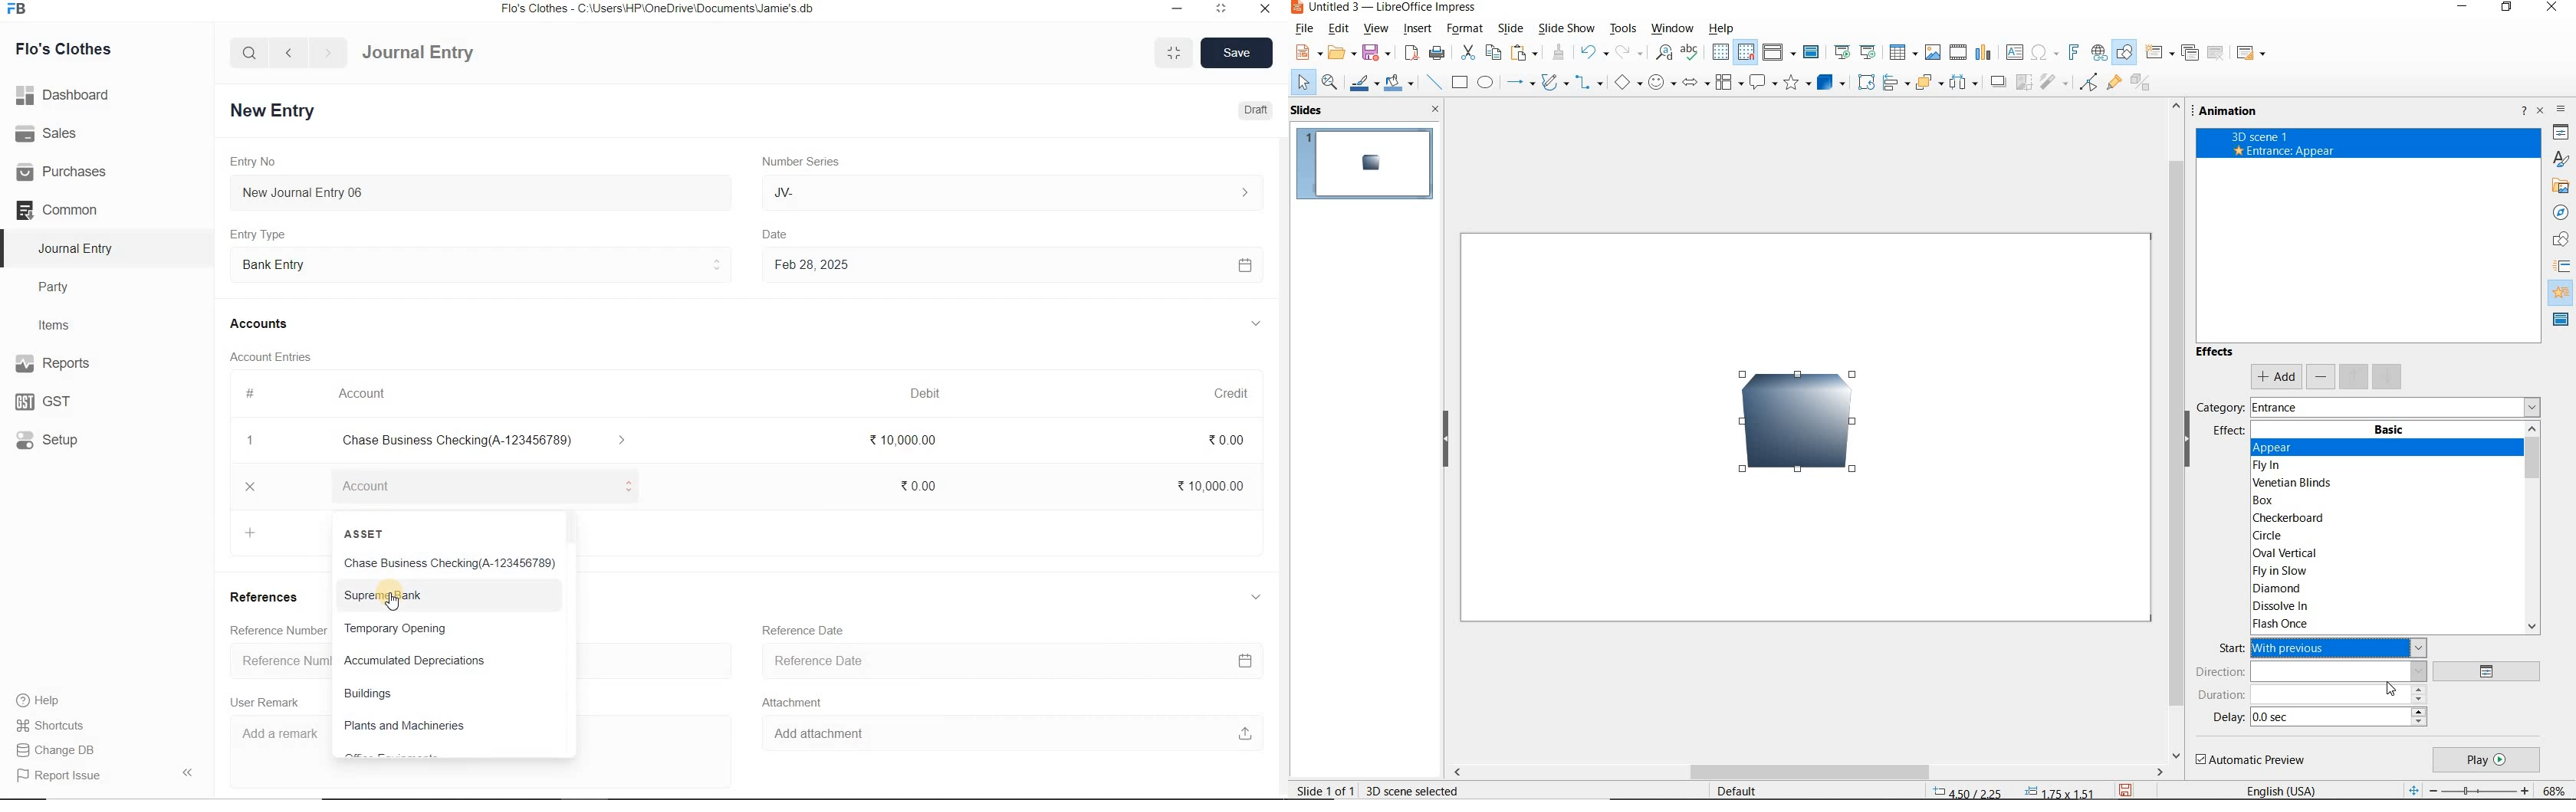 This screenshot has width=2576, height=812. What do you see at coordinates (68, 171) in the screenshot?
I see `Purchases` at bounding box center [68, 171].